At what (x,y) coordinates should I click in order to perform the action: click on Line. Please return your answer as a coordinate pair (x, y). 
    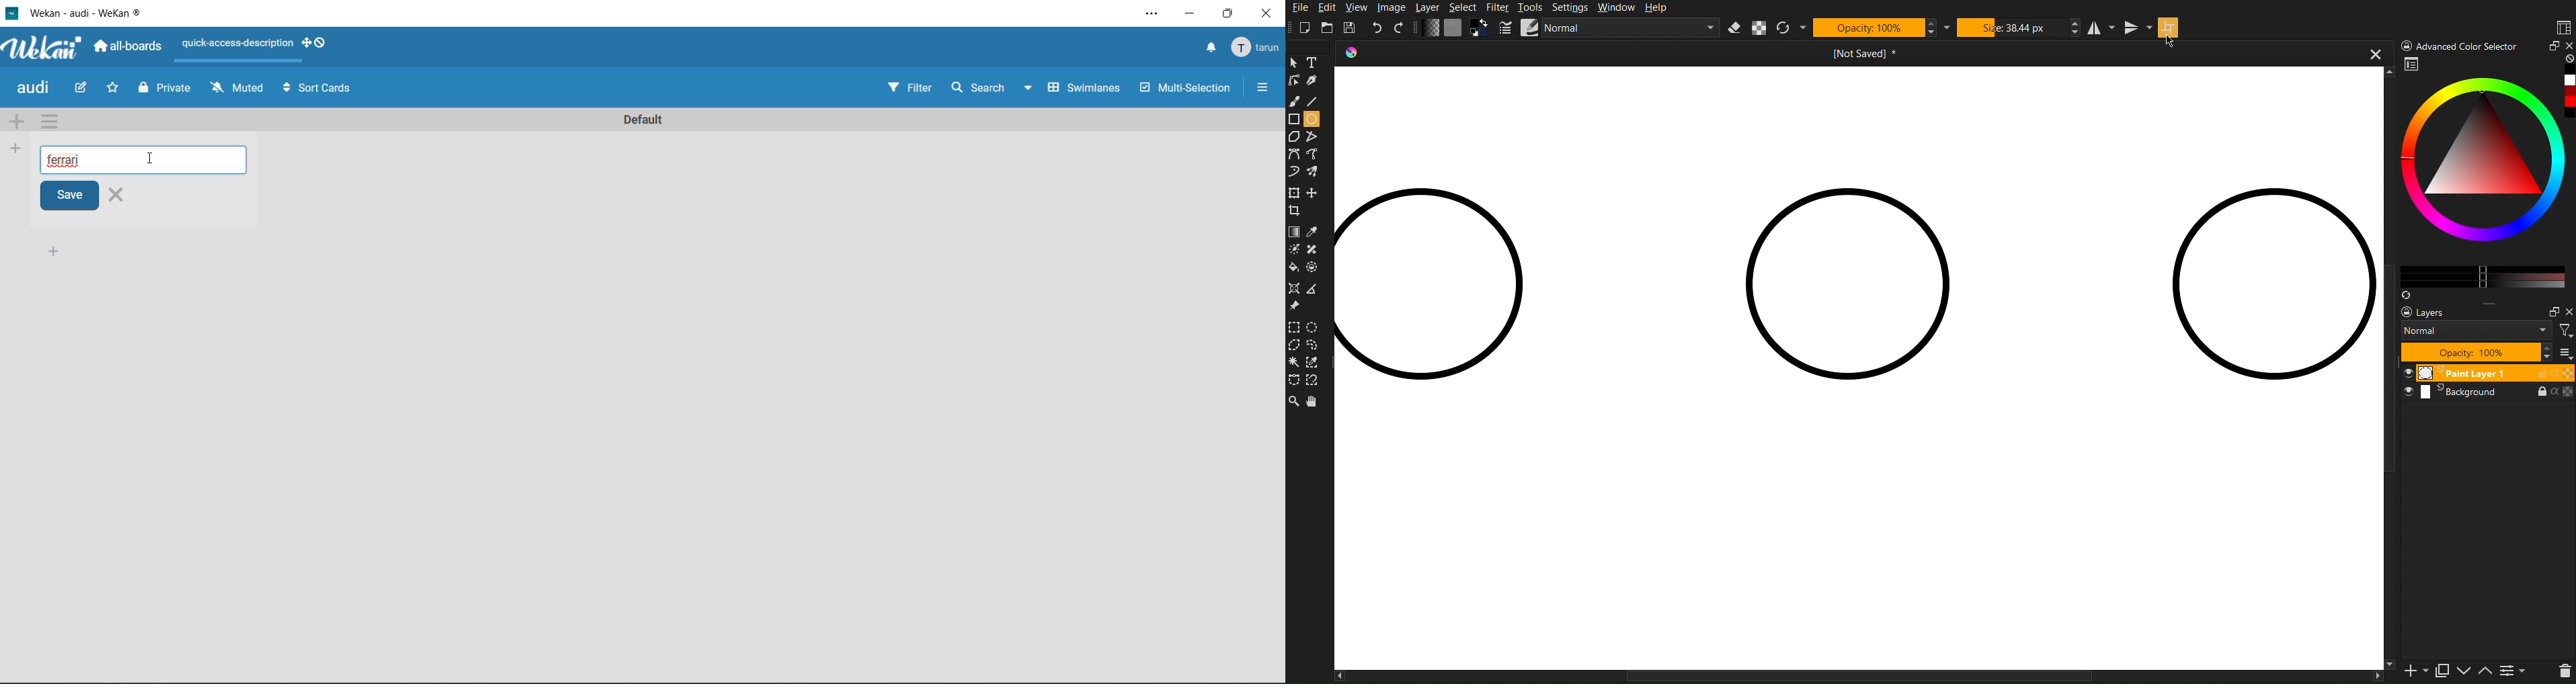
    Looking at the image, I should click on (1318, 103).